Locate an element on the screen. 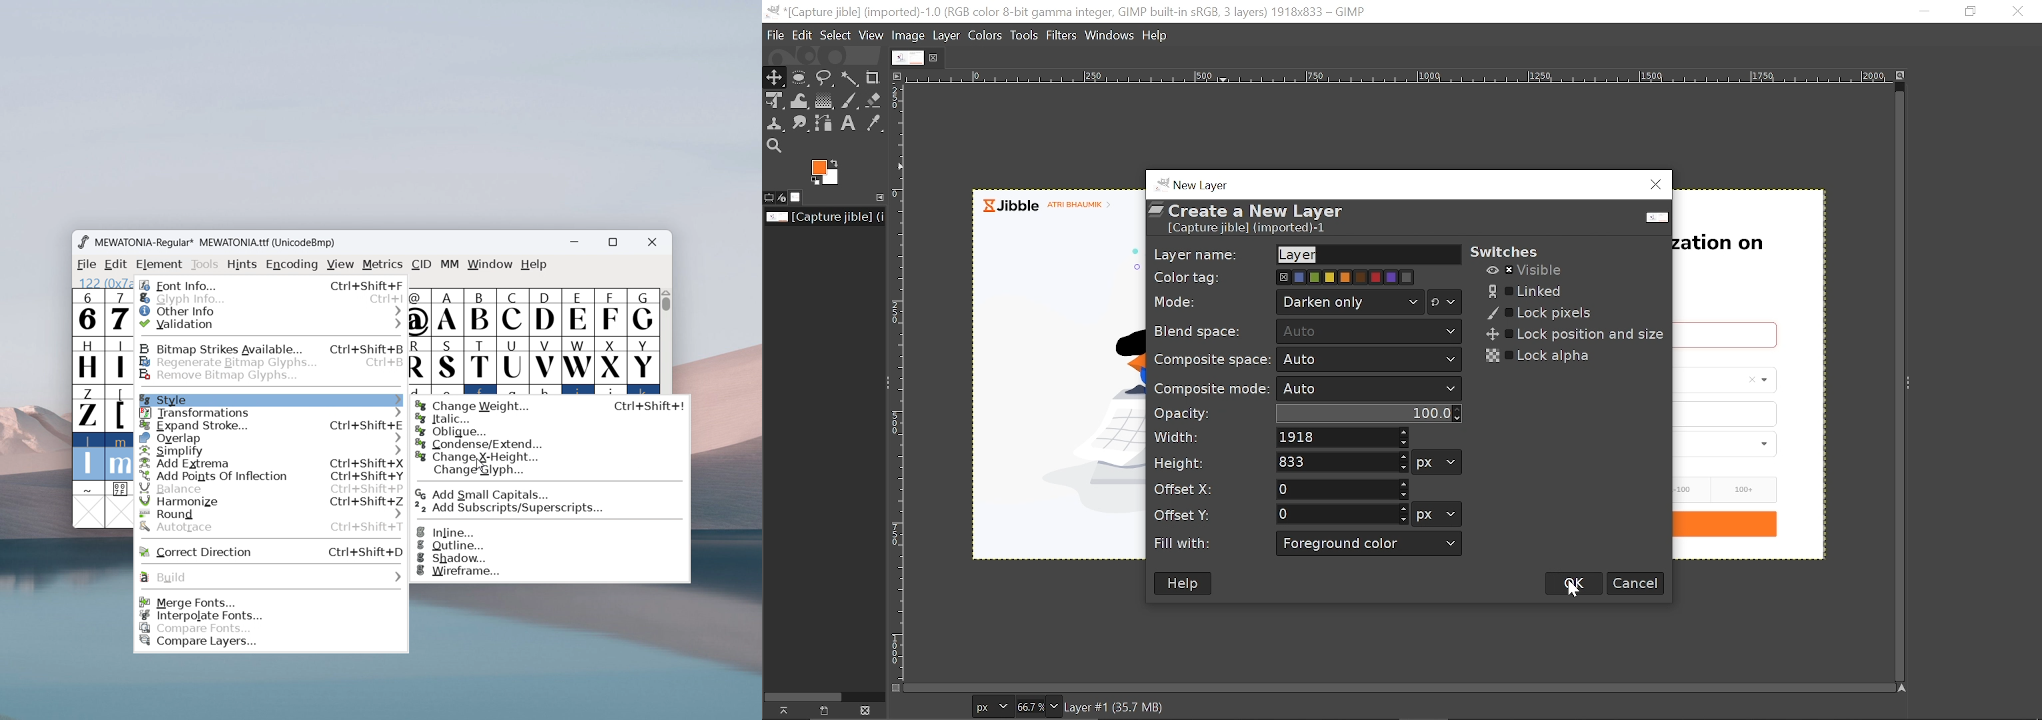 The width and height of the screenshot is (2044, 728). Composite space is located at coordinates (1371, 360).